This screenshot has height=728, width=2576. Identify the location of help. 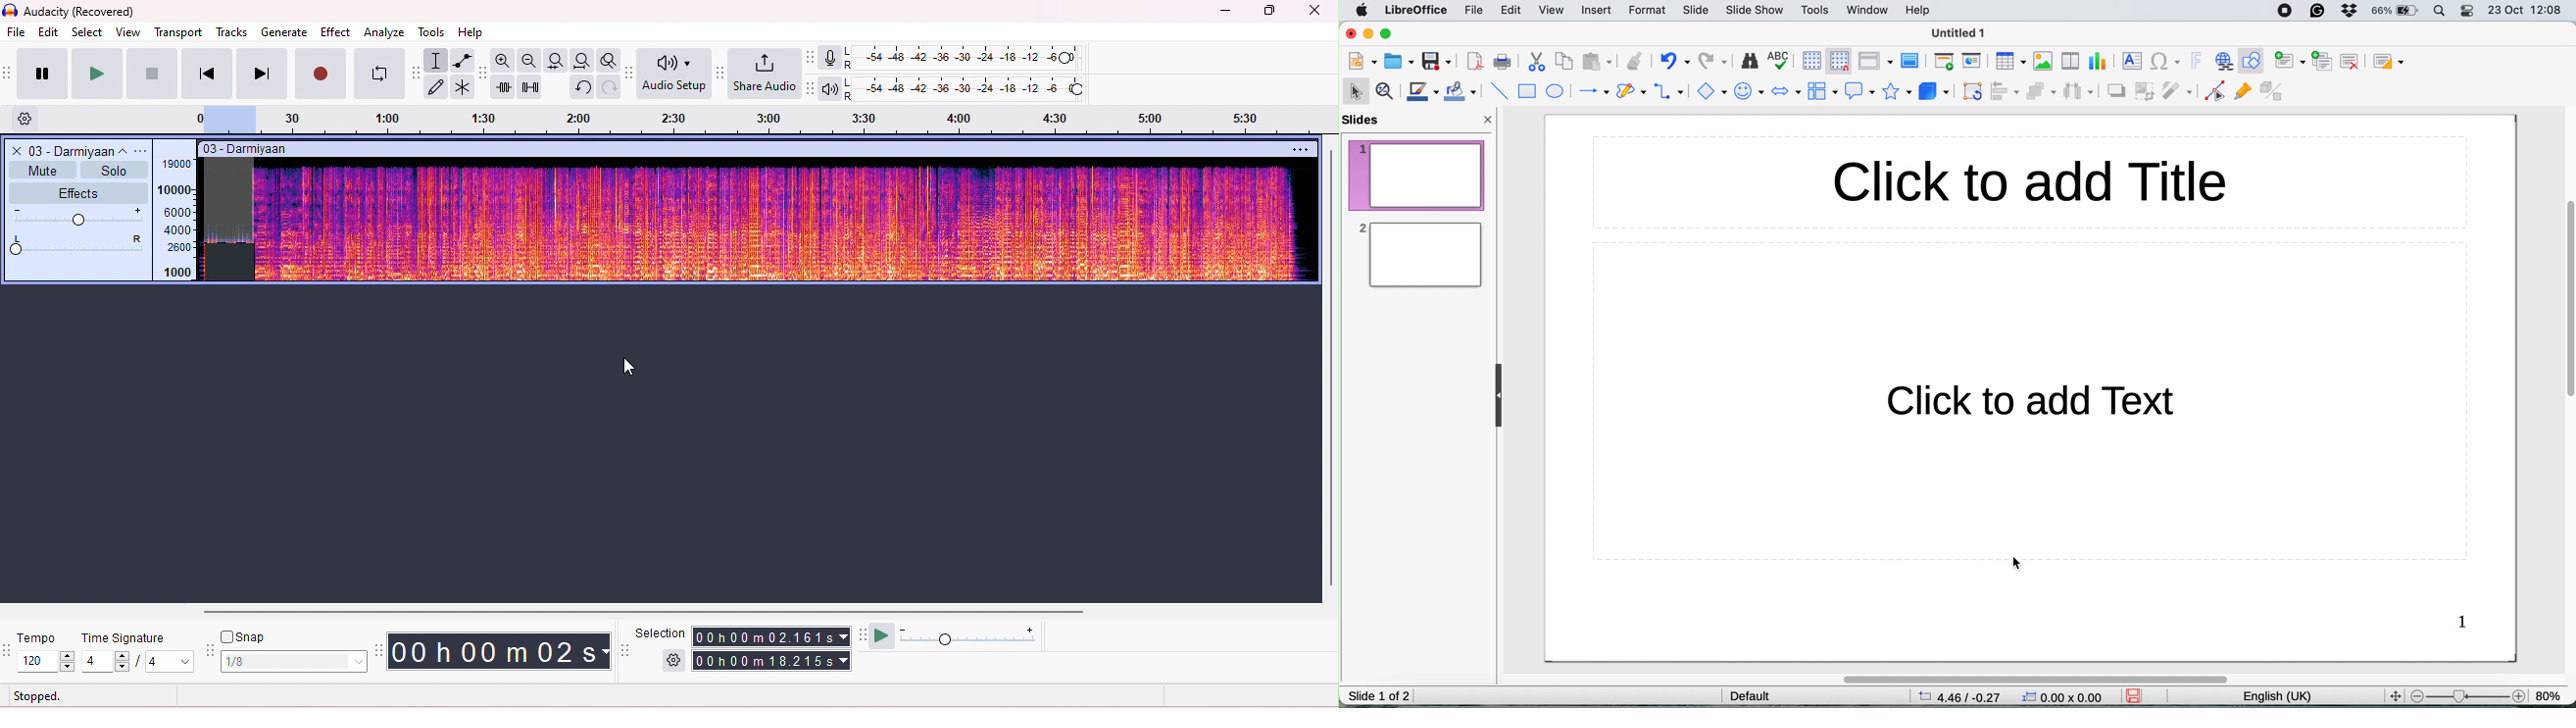
(472, 31).